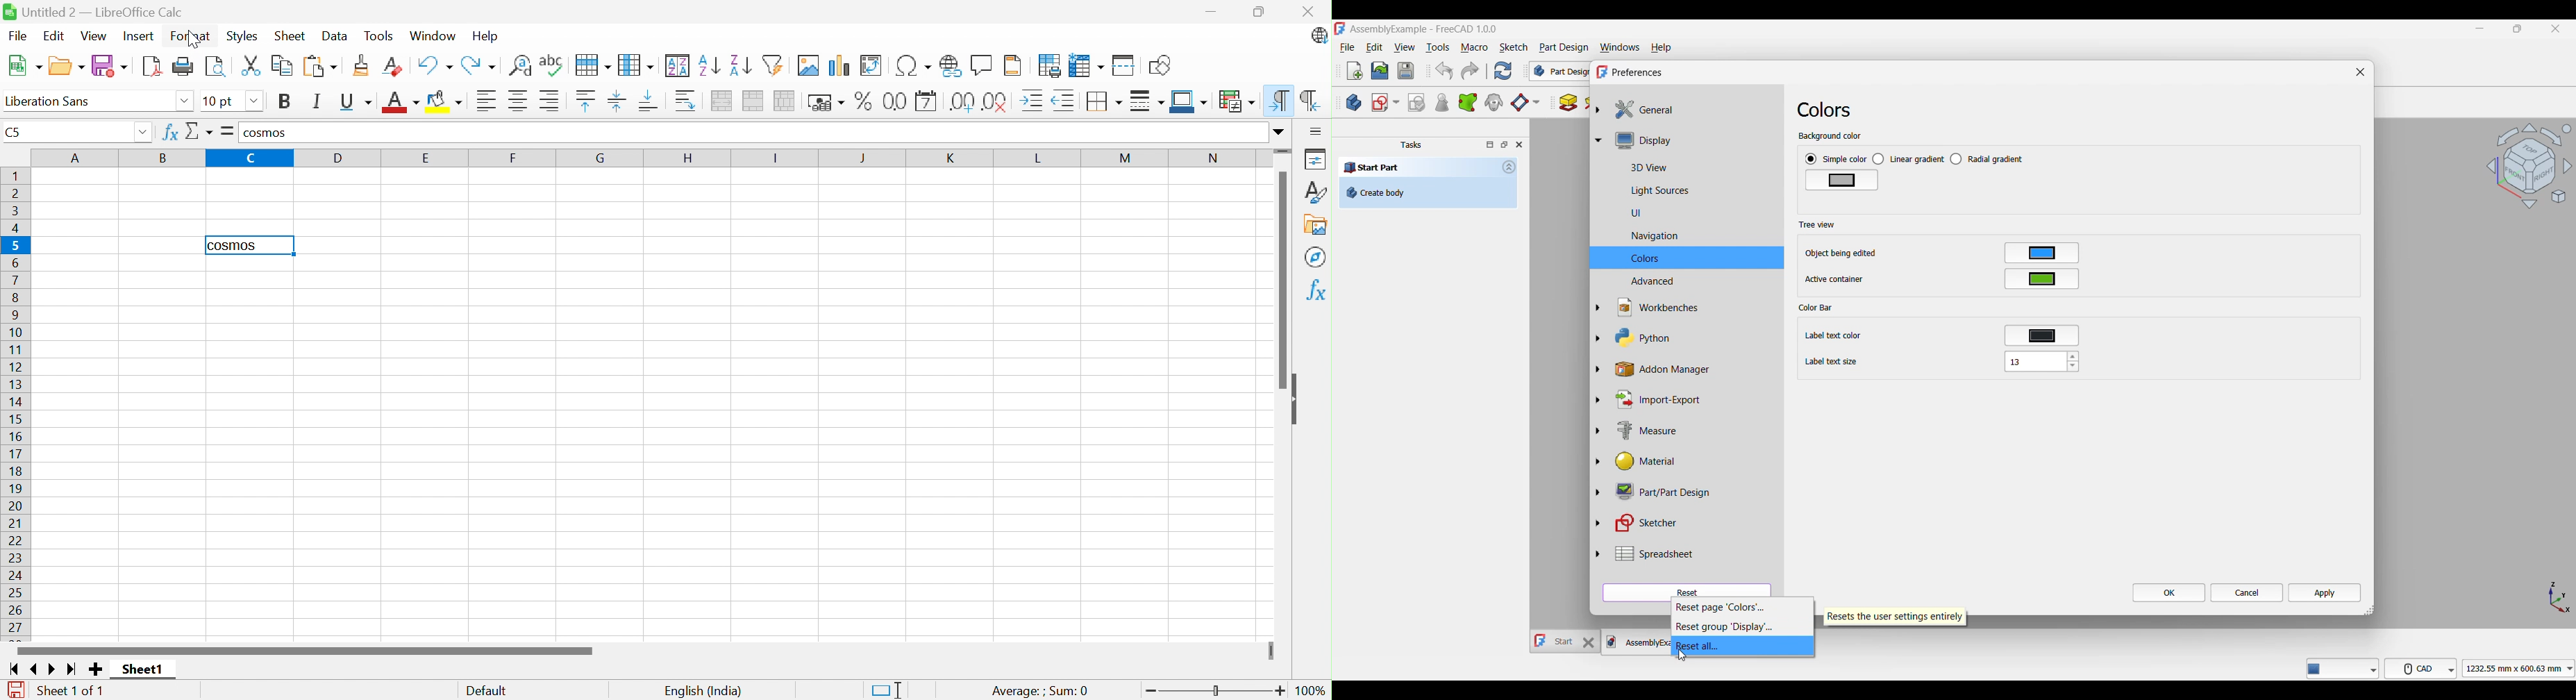  Describe the element at coordinates (1282, 132) in the screenshot. I see `Expand formula bar` at that location.